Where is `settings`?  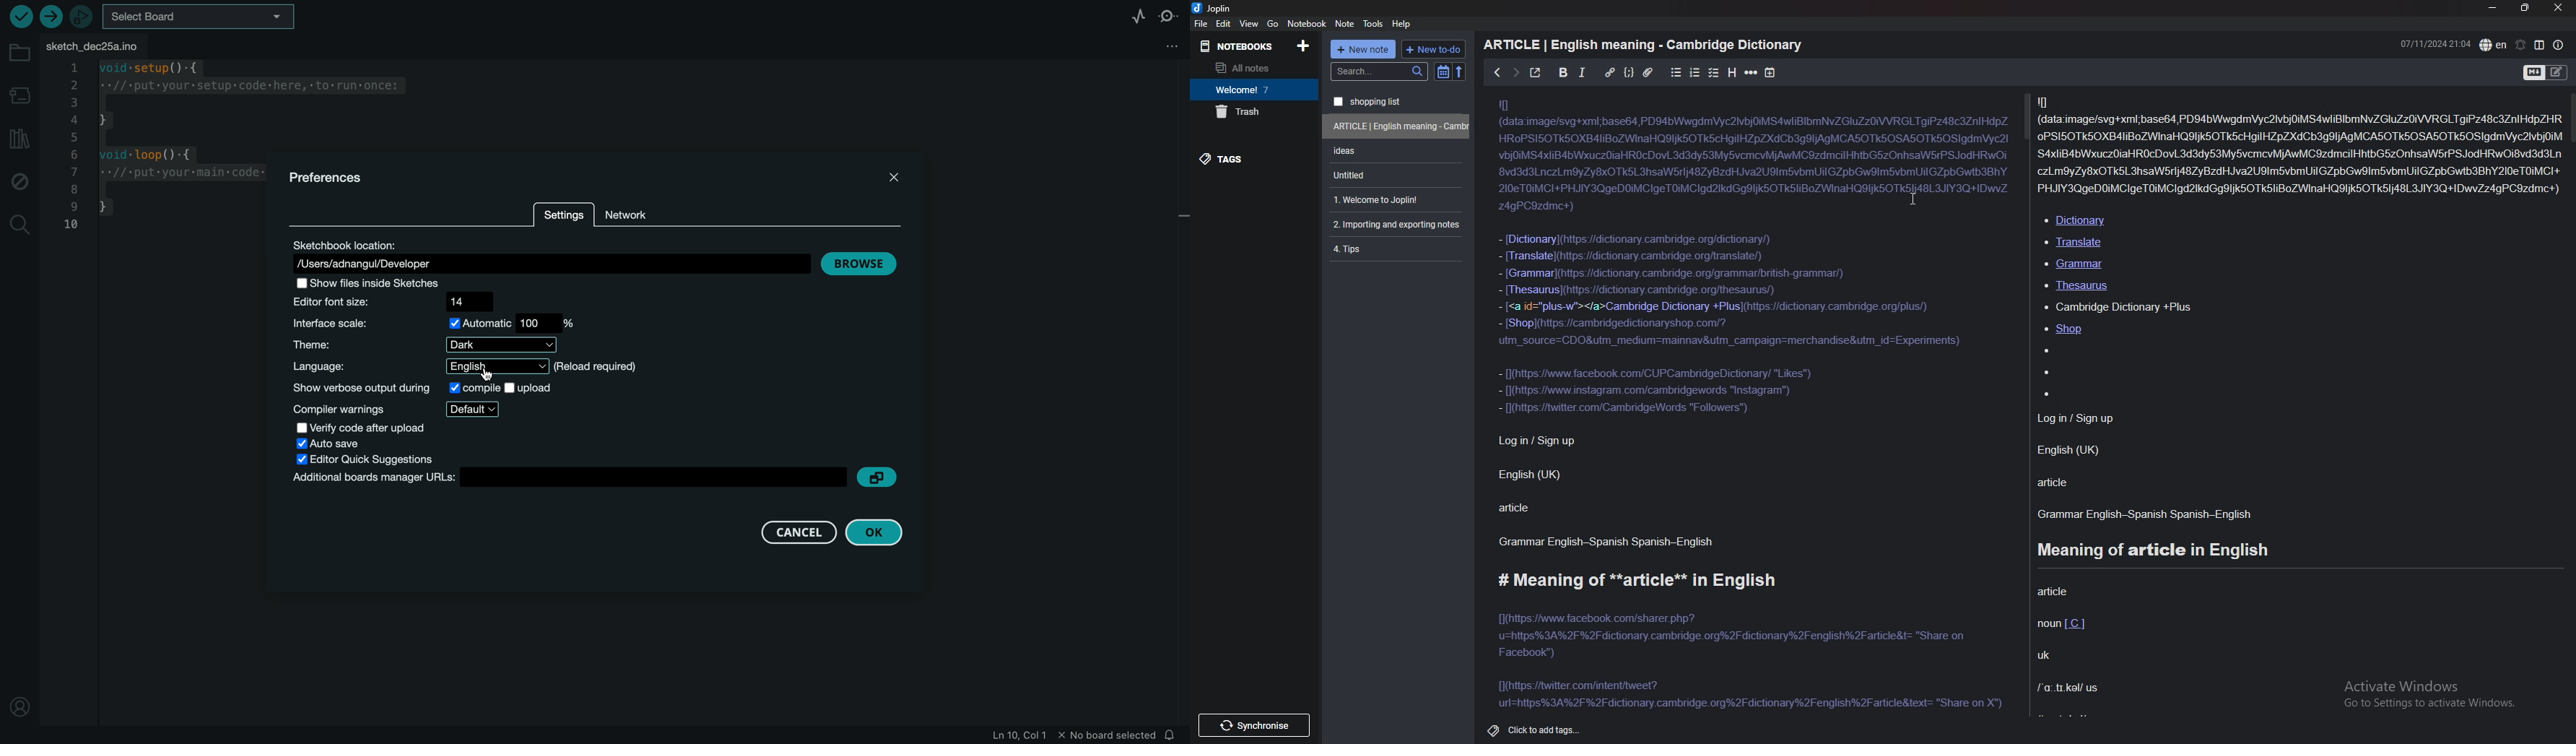 settings is located at coordinates (562, 217).